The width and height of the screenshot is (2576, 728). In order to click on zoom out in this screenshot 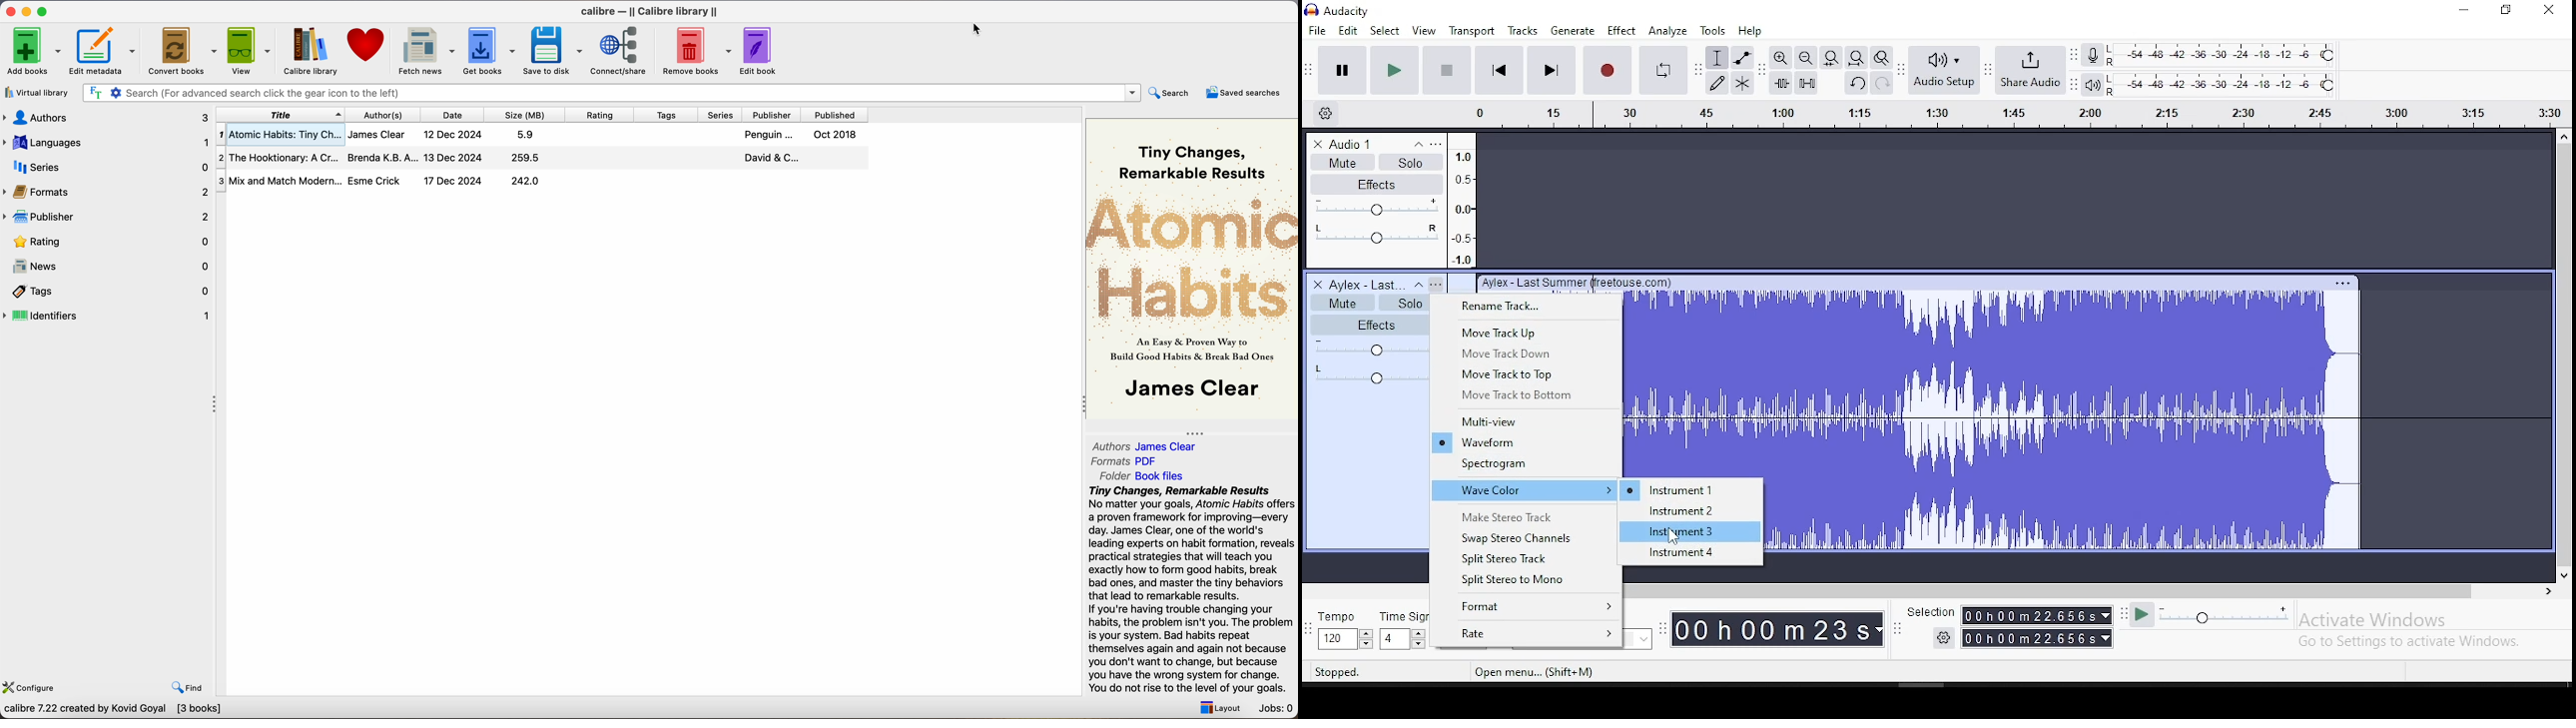, I will do `click(1805, 57)`.